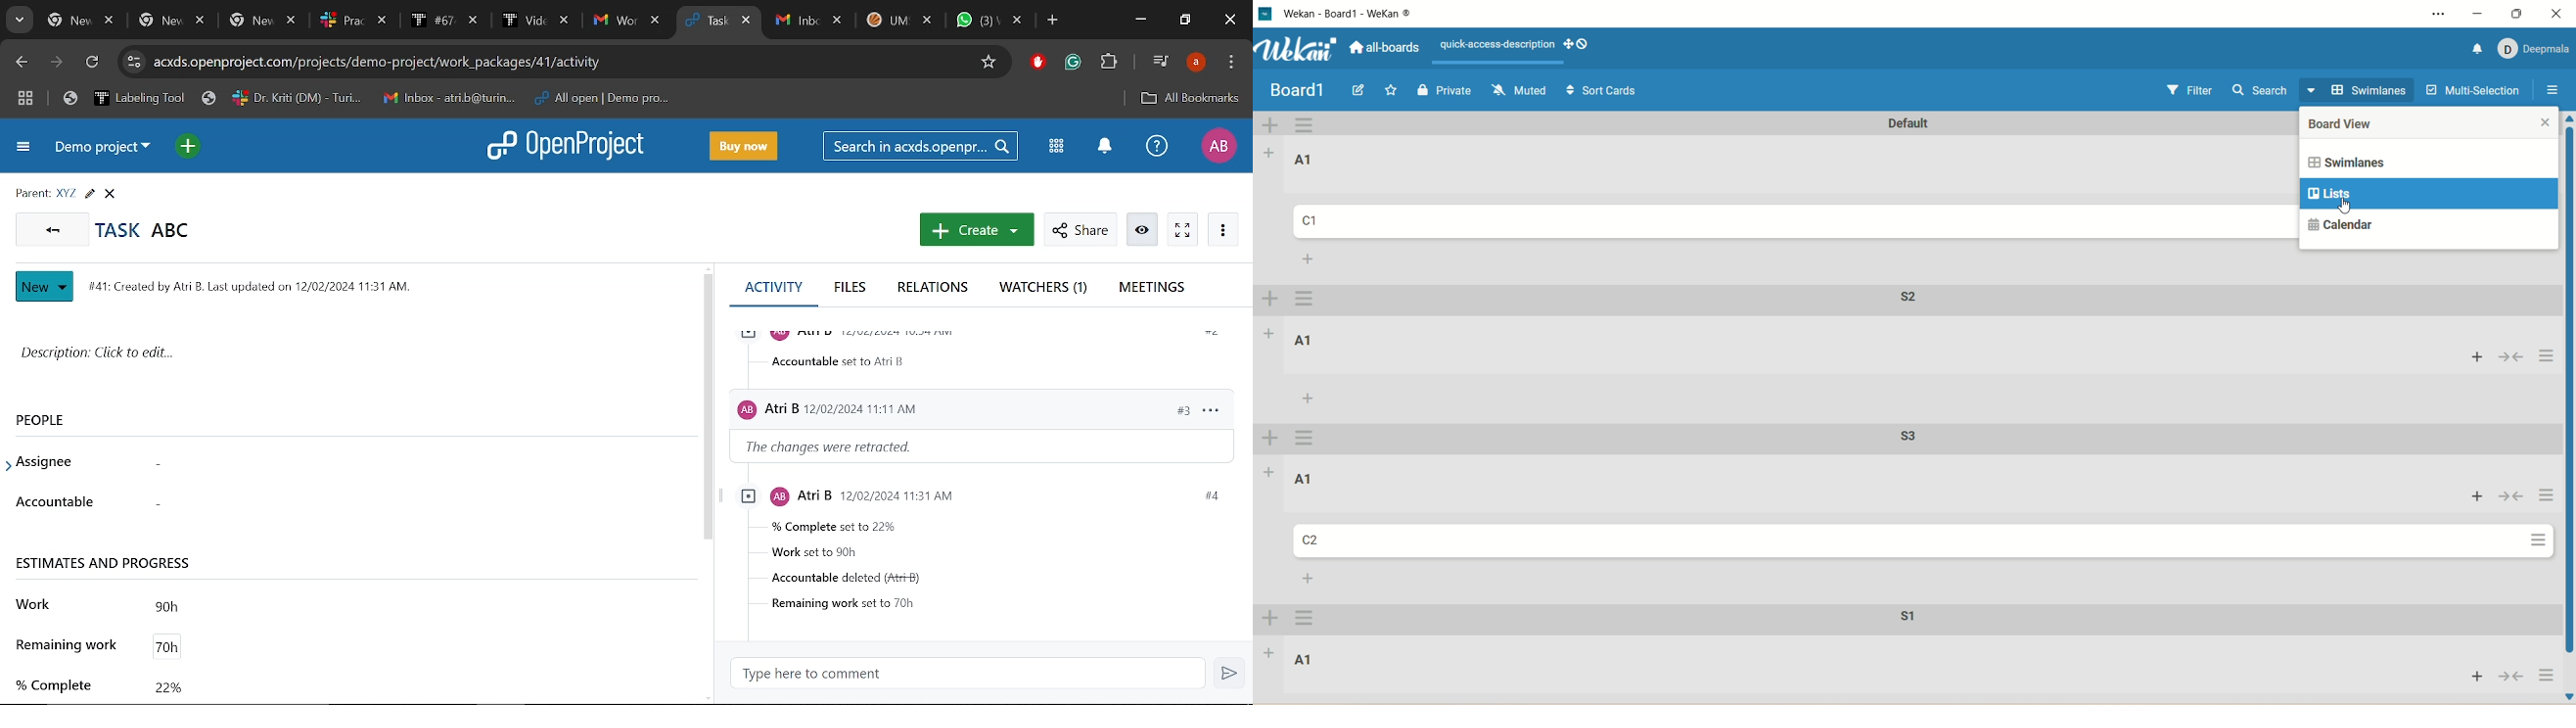  What do you see at coordinates (933, 289) in the screenshot?
I see `Relations` at bounding box center [933, 289].